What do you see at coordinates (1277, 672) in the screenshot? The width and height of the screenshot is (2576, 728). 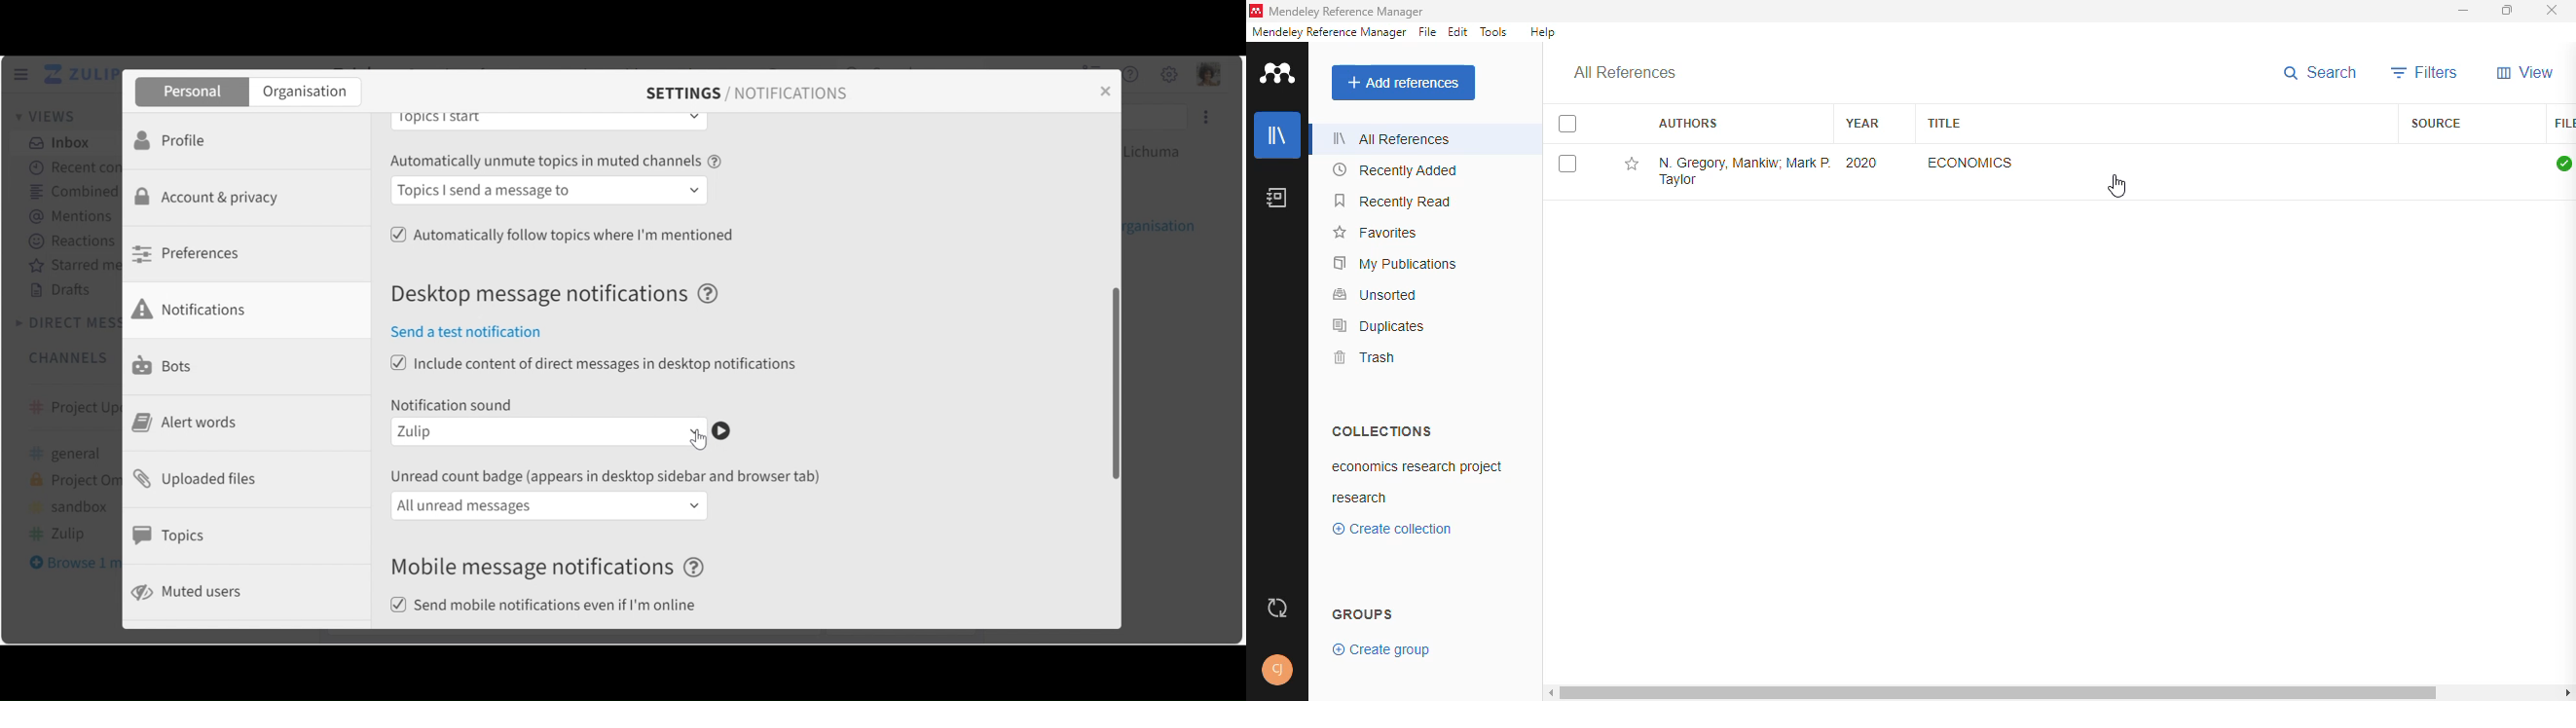 I see `profile` at bounding box center [1277, 672].